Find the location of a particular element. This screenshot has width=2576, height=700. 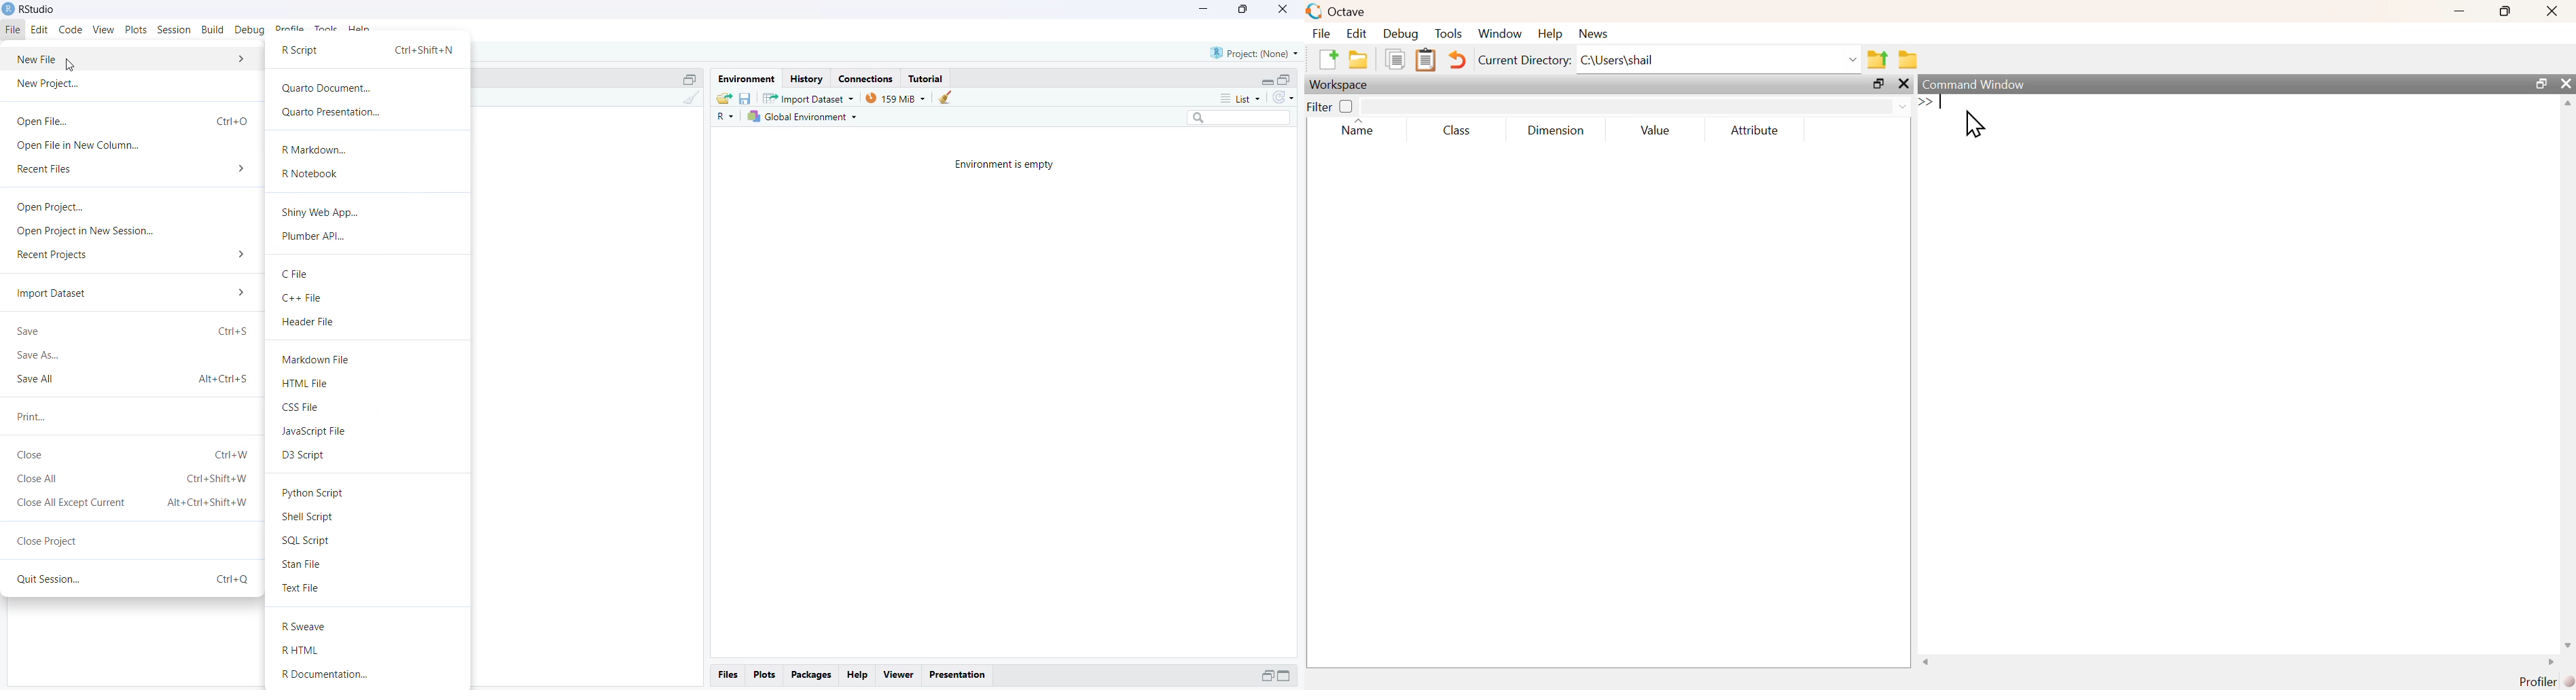

Save Ctrl+S is located at coordinates (132, 331).